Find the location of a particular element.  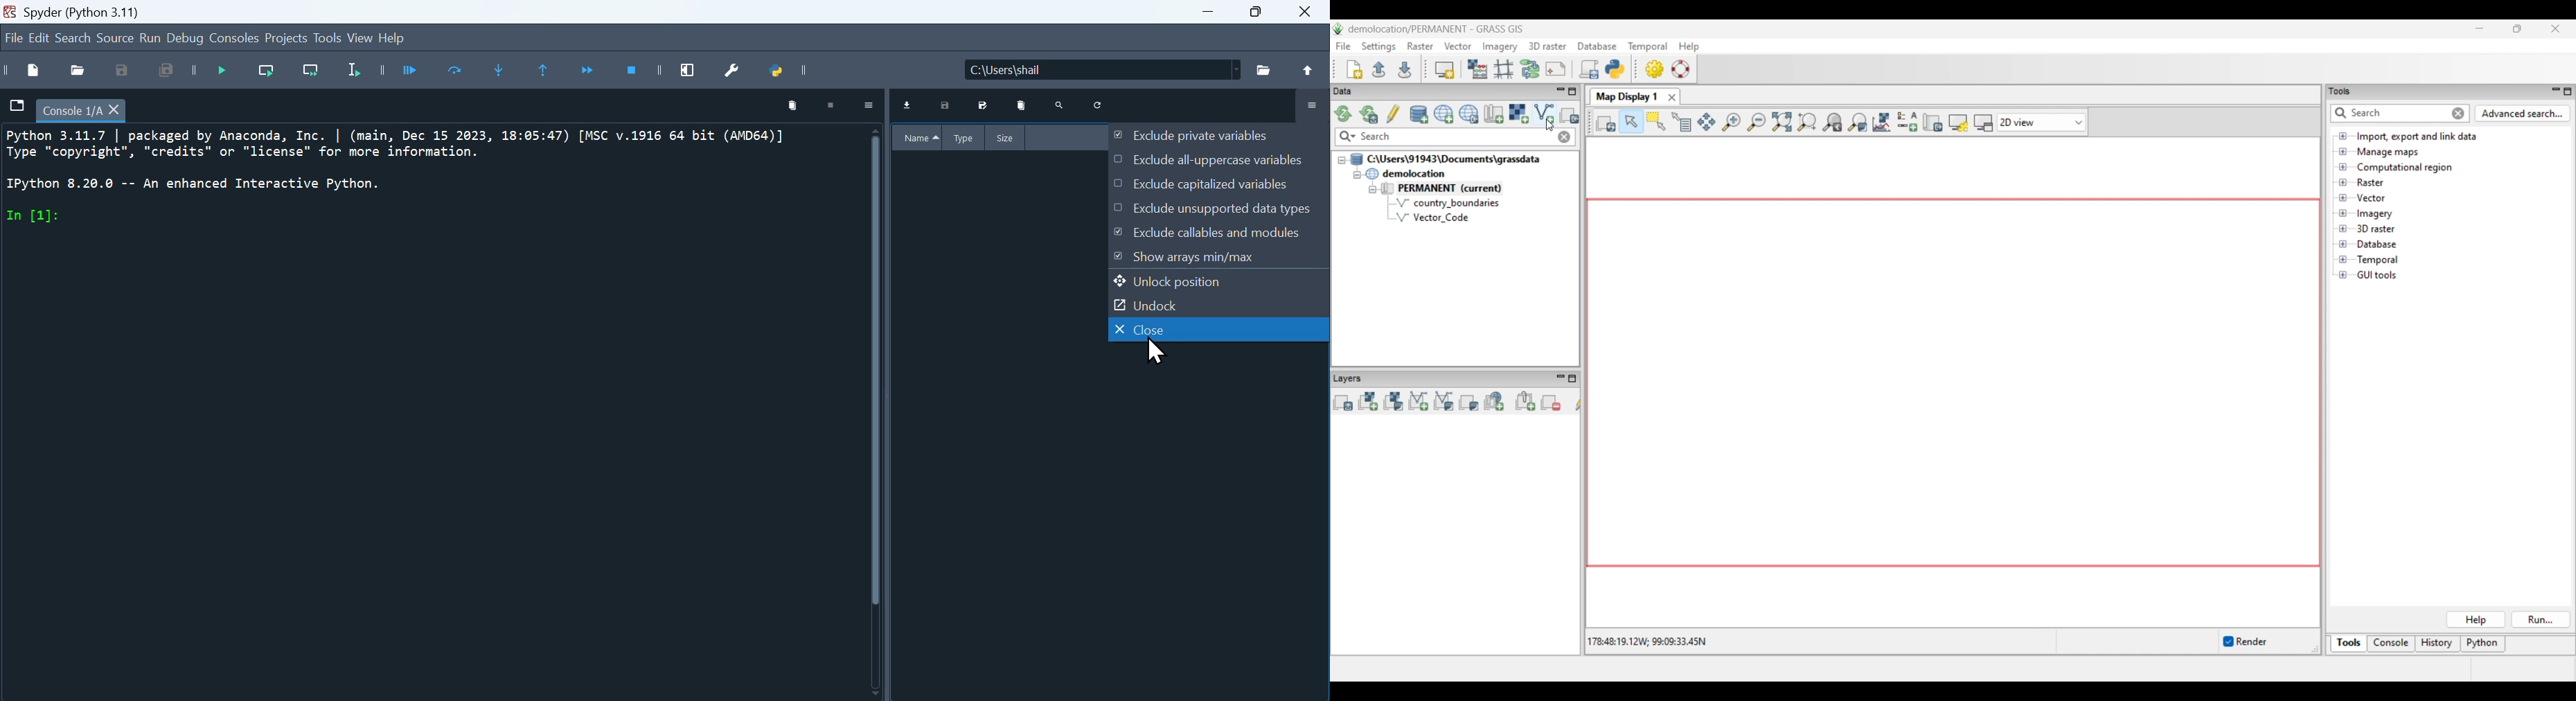

Unlock position is located at coordinates (1179, 285).